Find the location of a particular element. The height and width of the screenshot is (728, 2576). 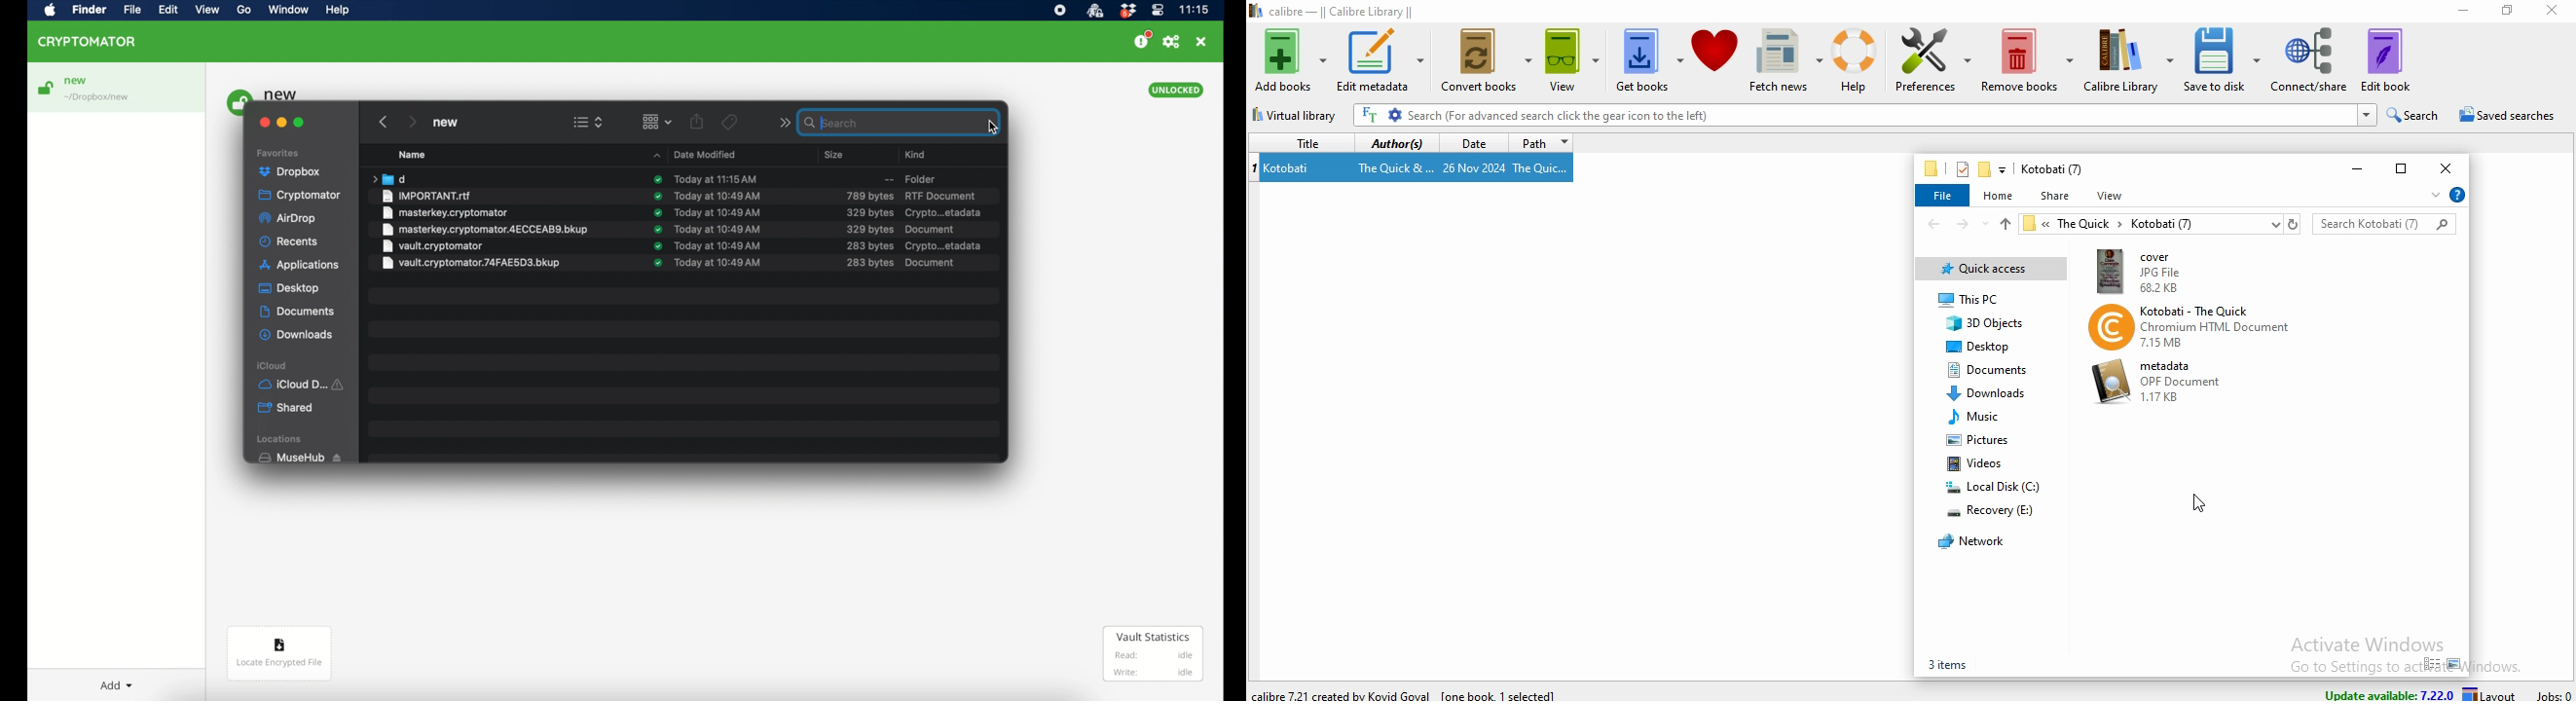

next is located at coordinates (414, 119).